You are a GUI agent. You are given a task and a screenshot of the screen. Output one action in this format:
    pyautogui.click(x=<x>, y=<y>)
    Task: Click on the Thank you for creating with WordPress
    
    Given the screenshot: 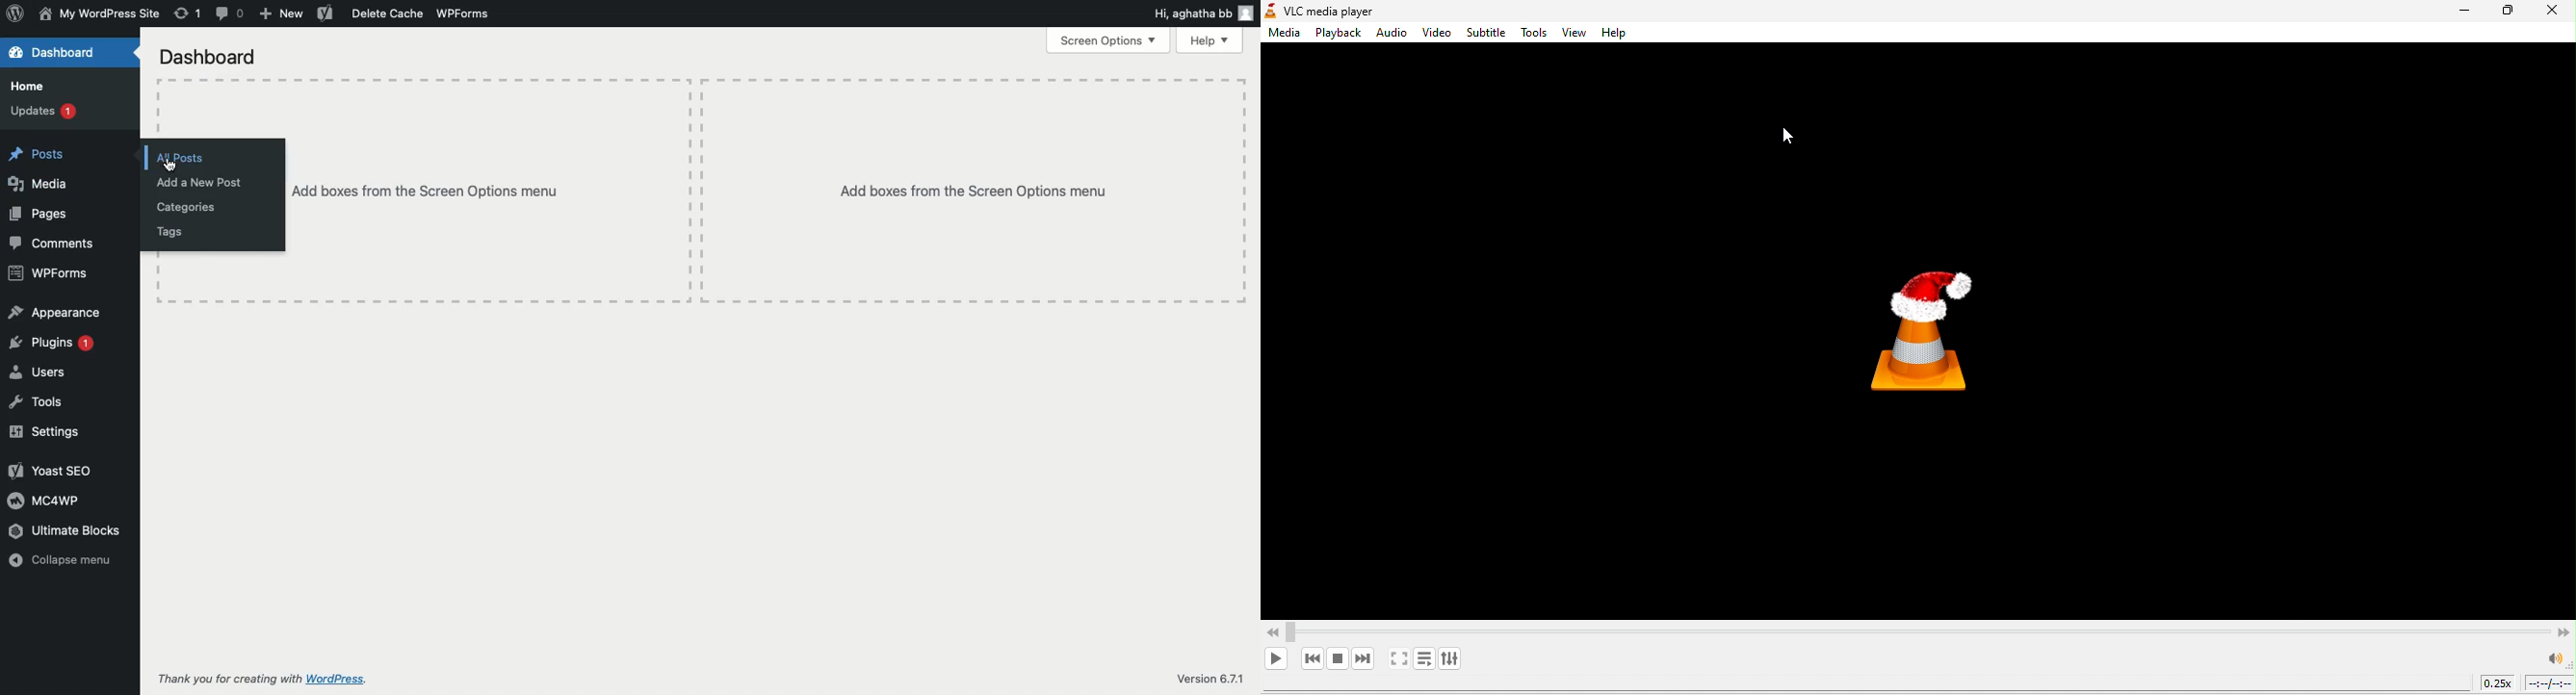 What is the action you would take?
    pyautogui.click(x=260, y=678)
    